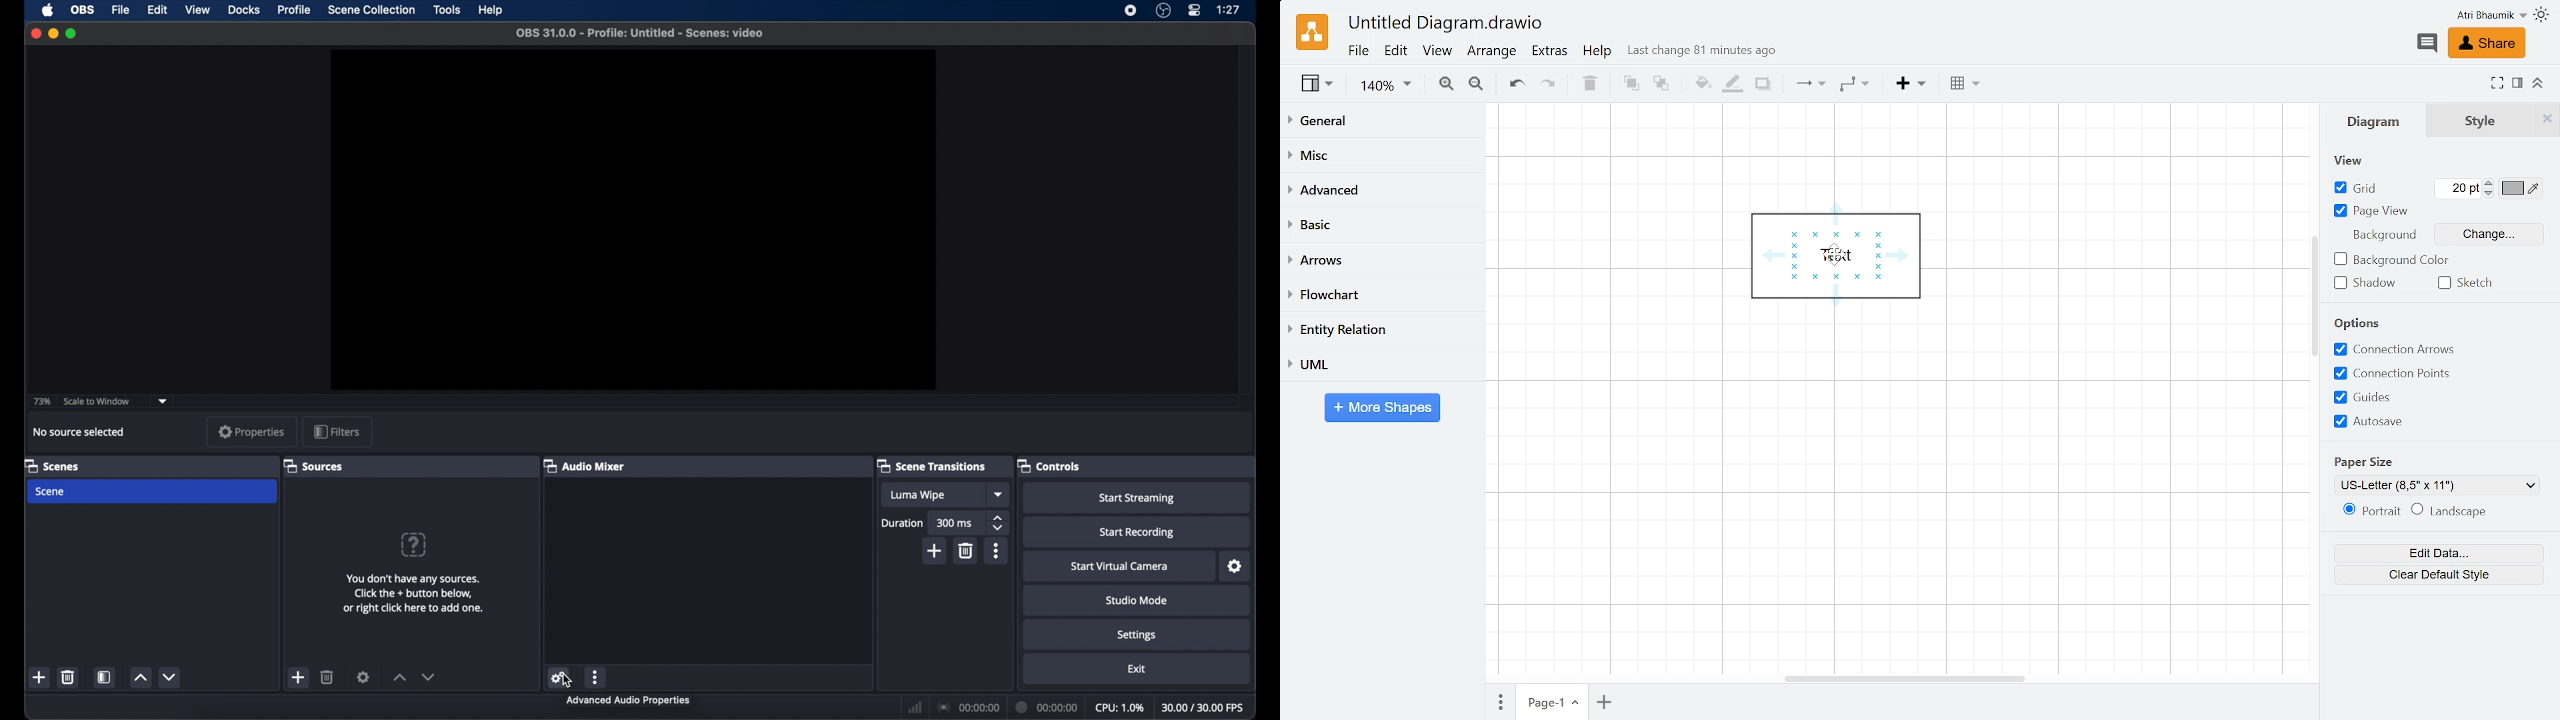 The image size is (2576, 728). What do you see at coordinates (1591, 86) in the screenshot?
I see `Delete` at bounding box center [1591, 86].